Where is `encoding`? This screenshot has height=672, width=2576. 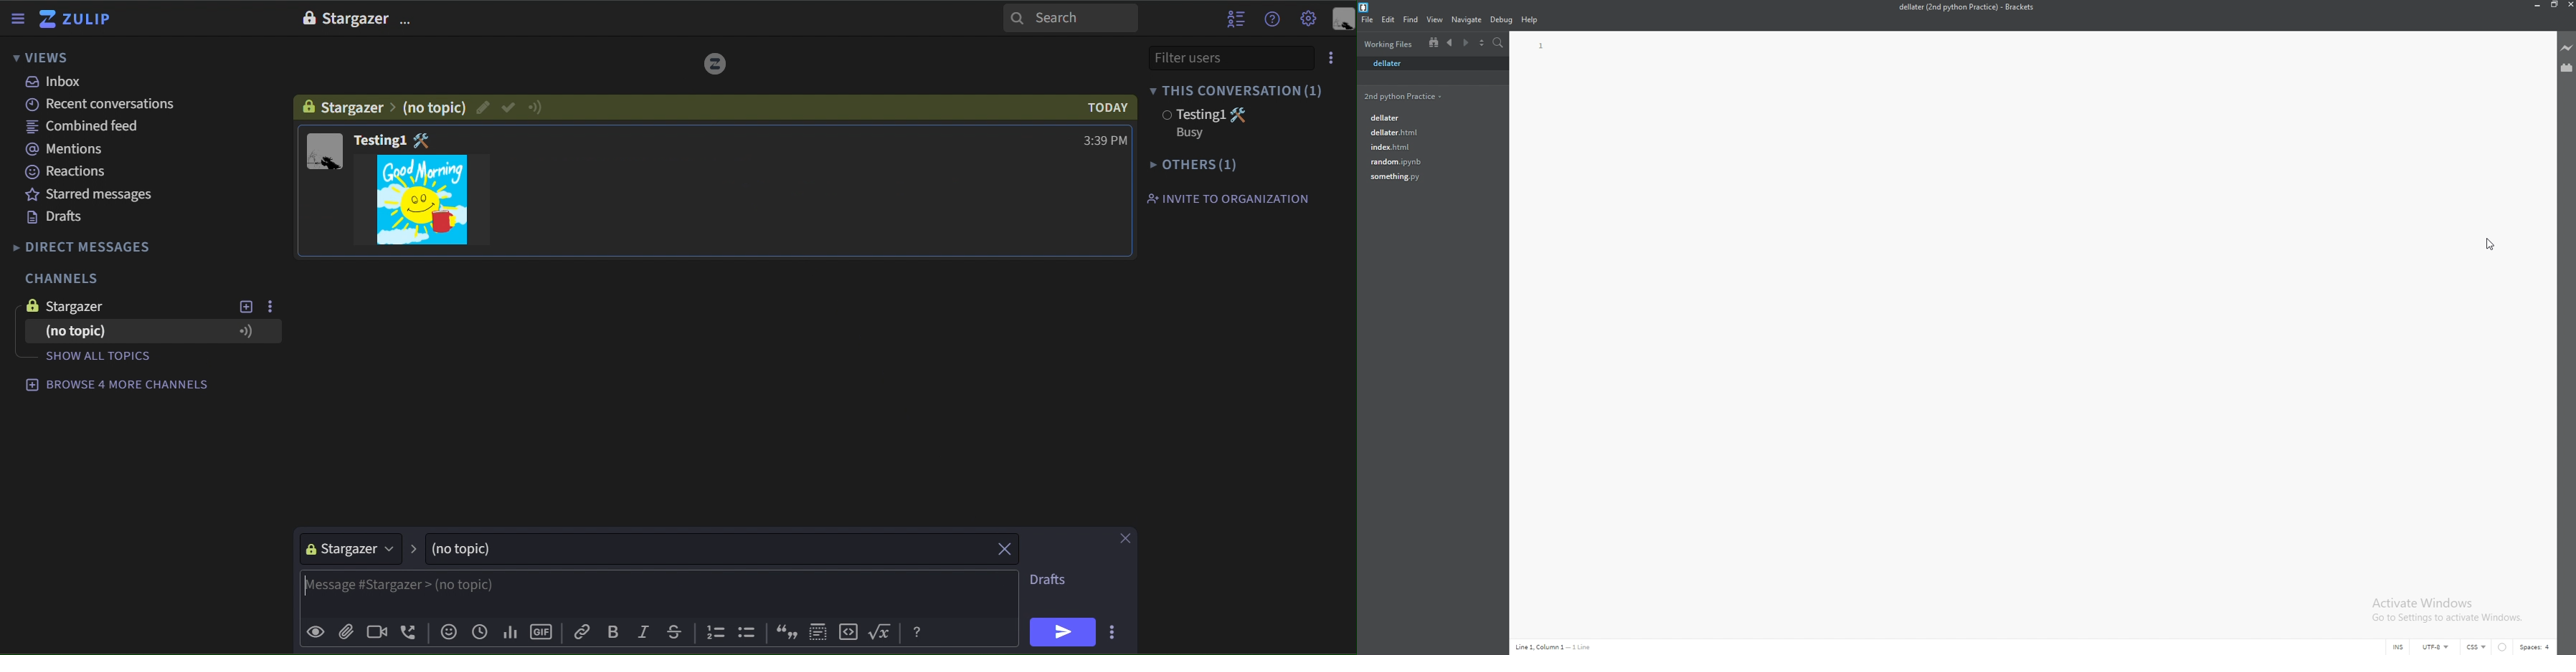
encoding is located at coordinates (2426, 647).